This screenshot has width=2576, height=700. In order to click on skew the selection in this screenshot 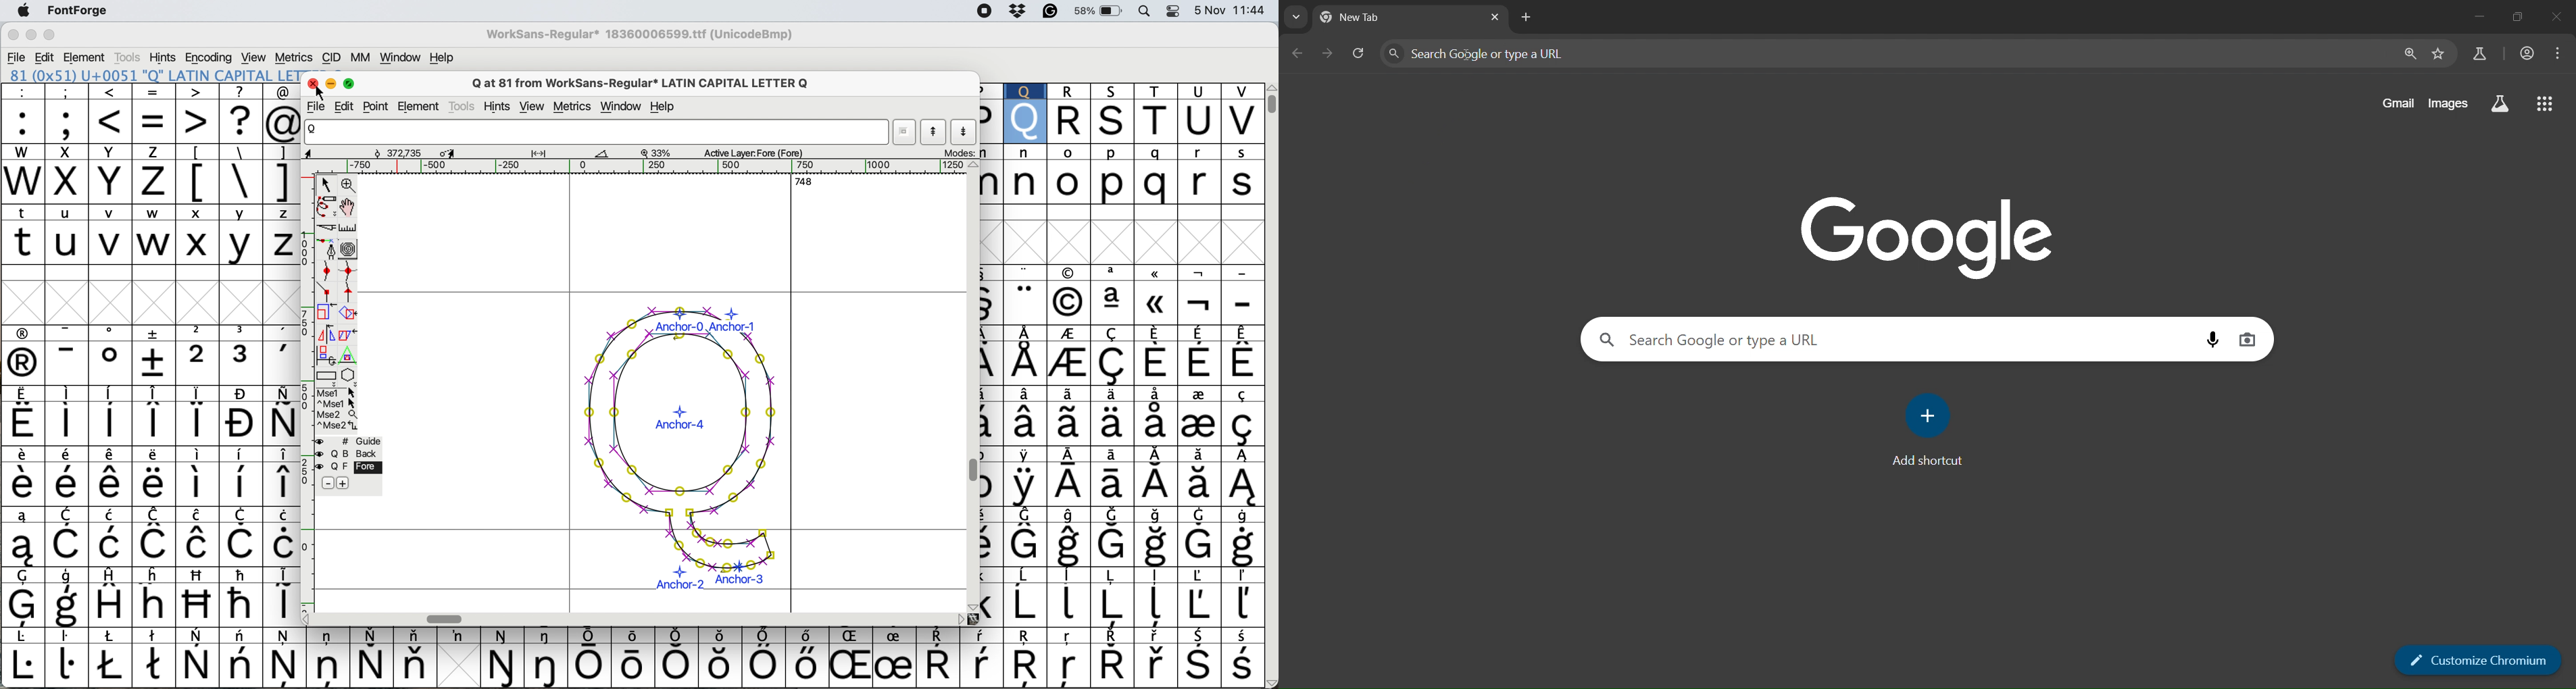, I will do `click(347, 334)`.